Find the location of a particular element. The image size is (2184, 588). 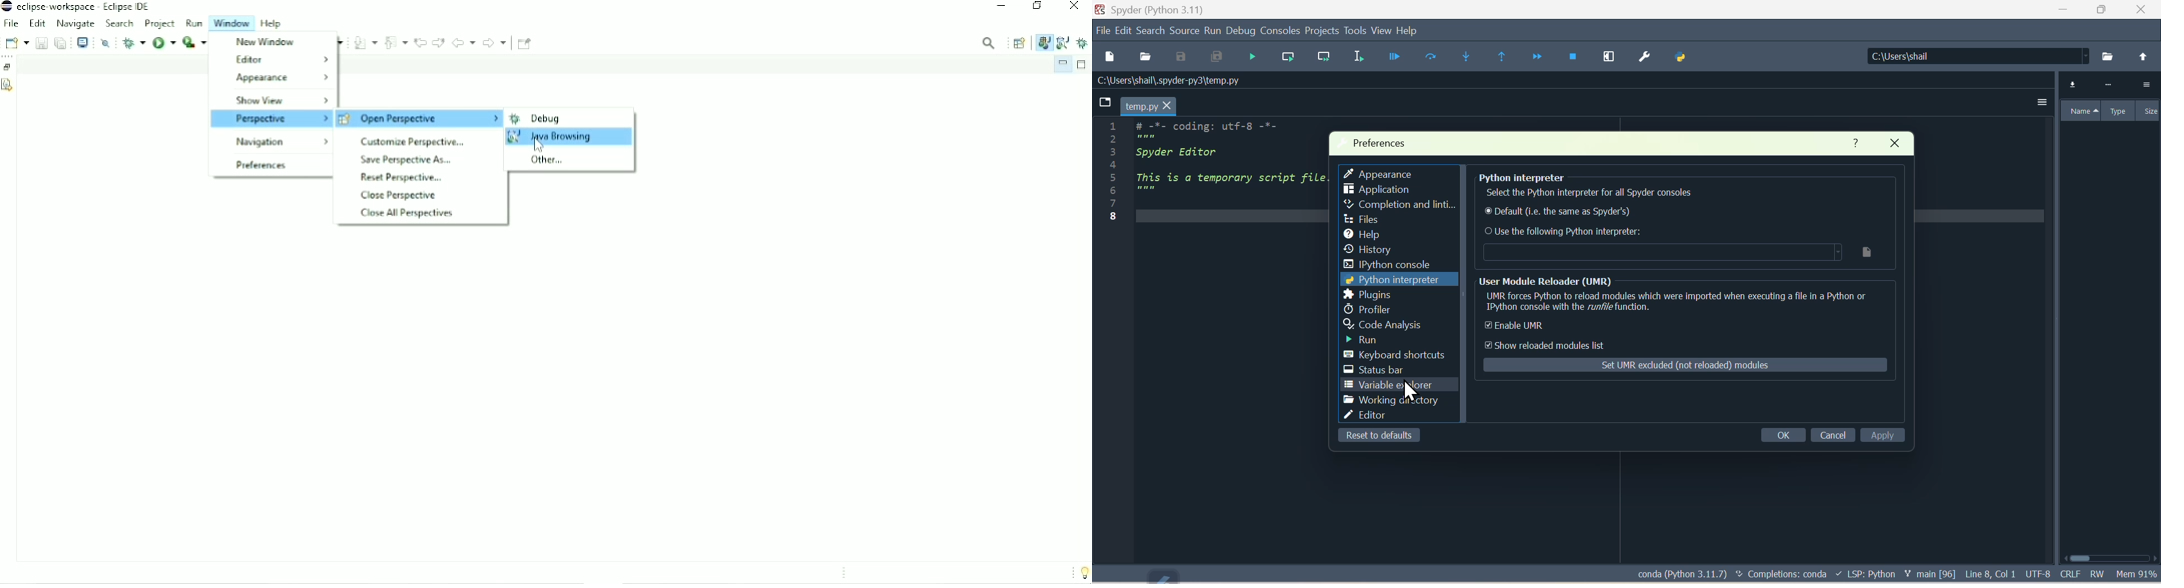

Default (i.e. the same as Spyder's) is located at coordinates (1557, 213).